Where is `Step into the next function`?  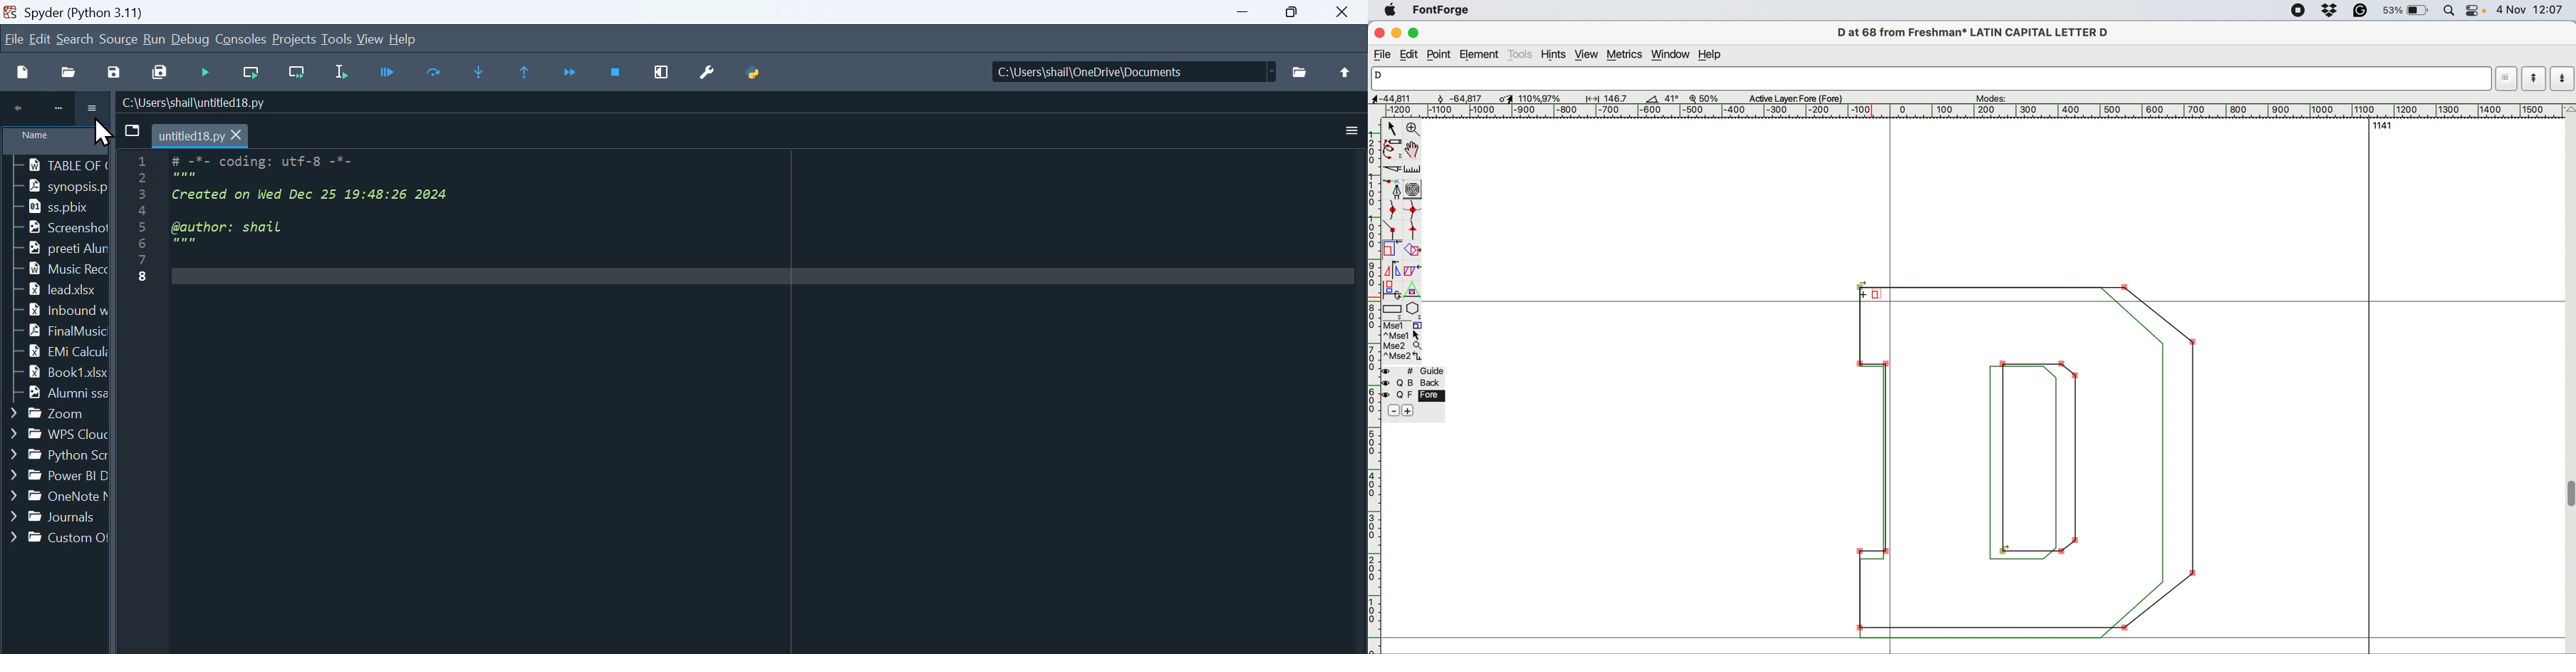 Step into the next function is located at coordinates (482, 73).